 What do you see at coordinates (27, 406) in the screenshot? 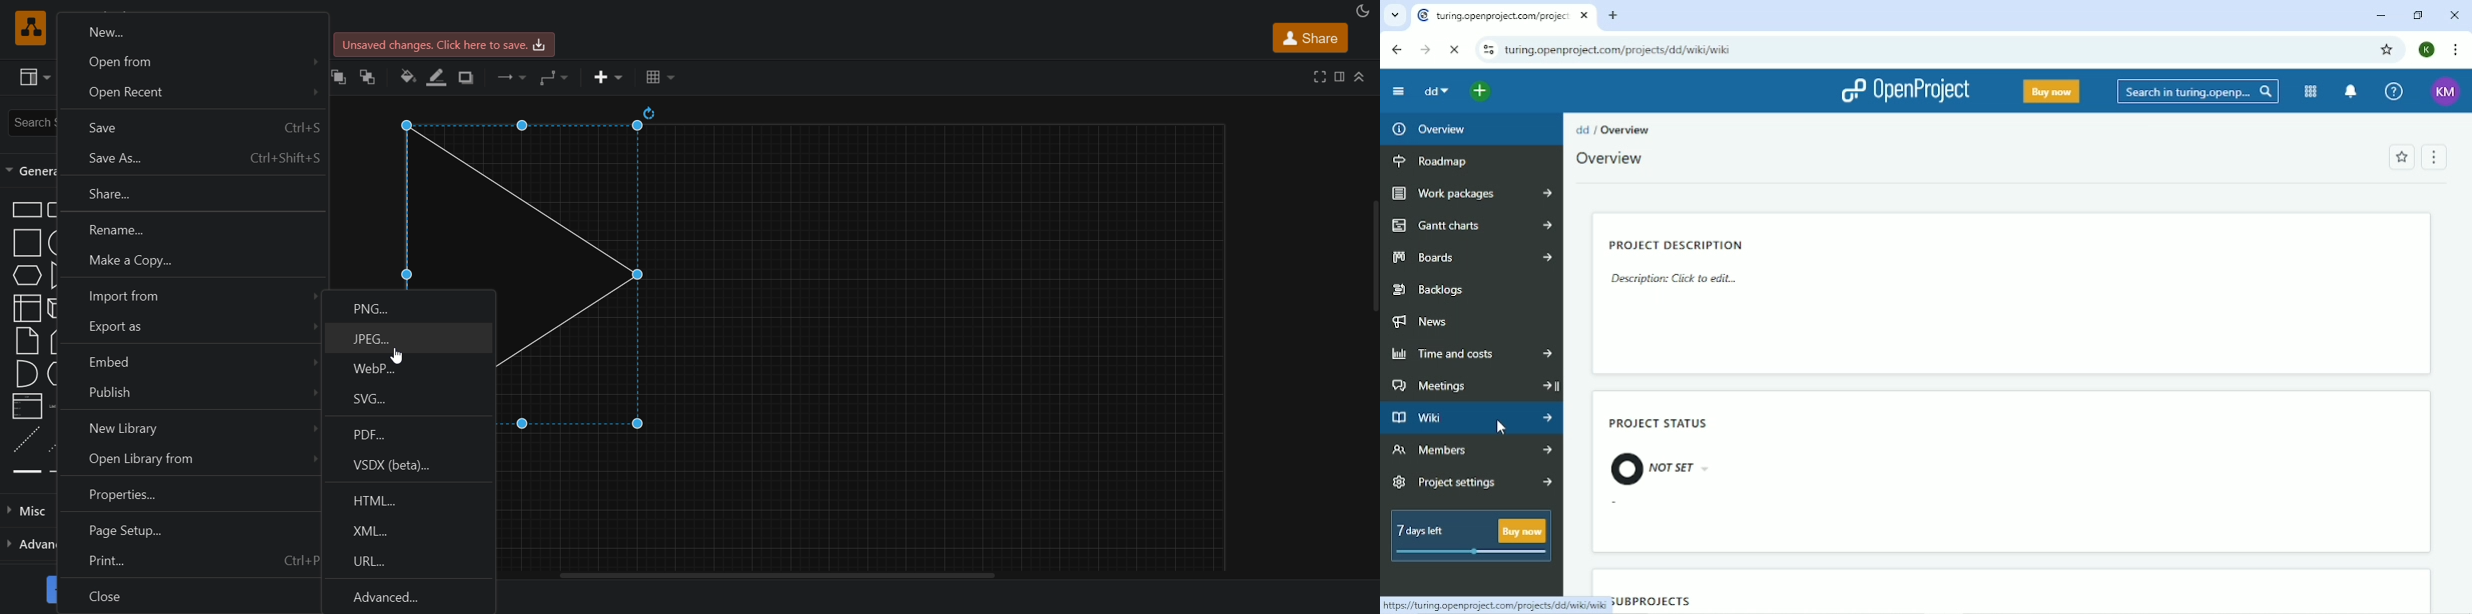
I see `list` at bounding box center [27, 406].